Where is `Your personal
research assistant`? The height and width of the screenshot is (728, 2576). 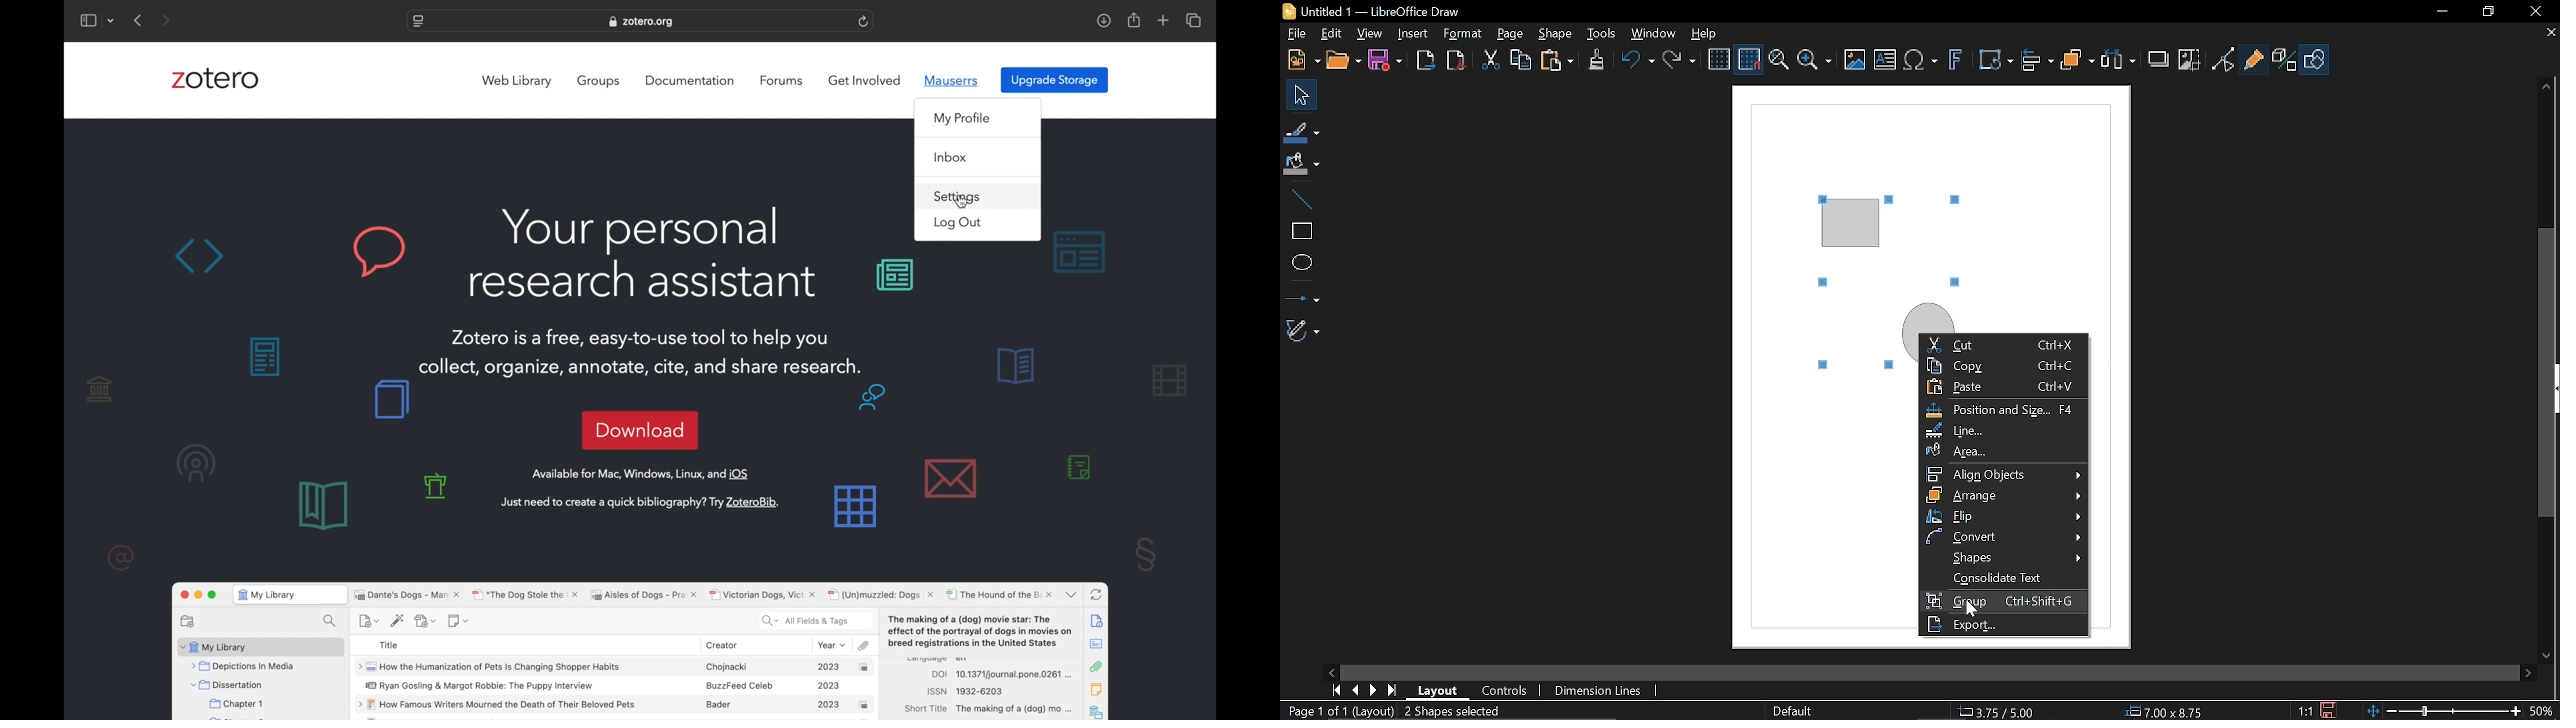
Your personal
research assistant is located at coordinates (643, 255).